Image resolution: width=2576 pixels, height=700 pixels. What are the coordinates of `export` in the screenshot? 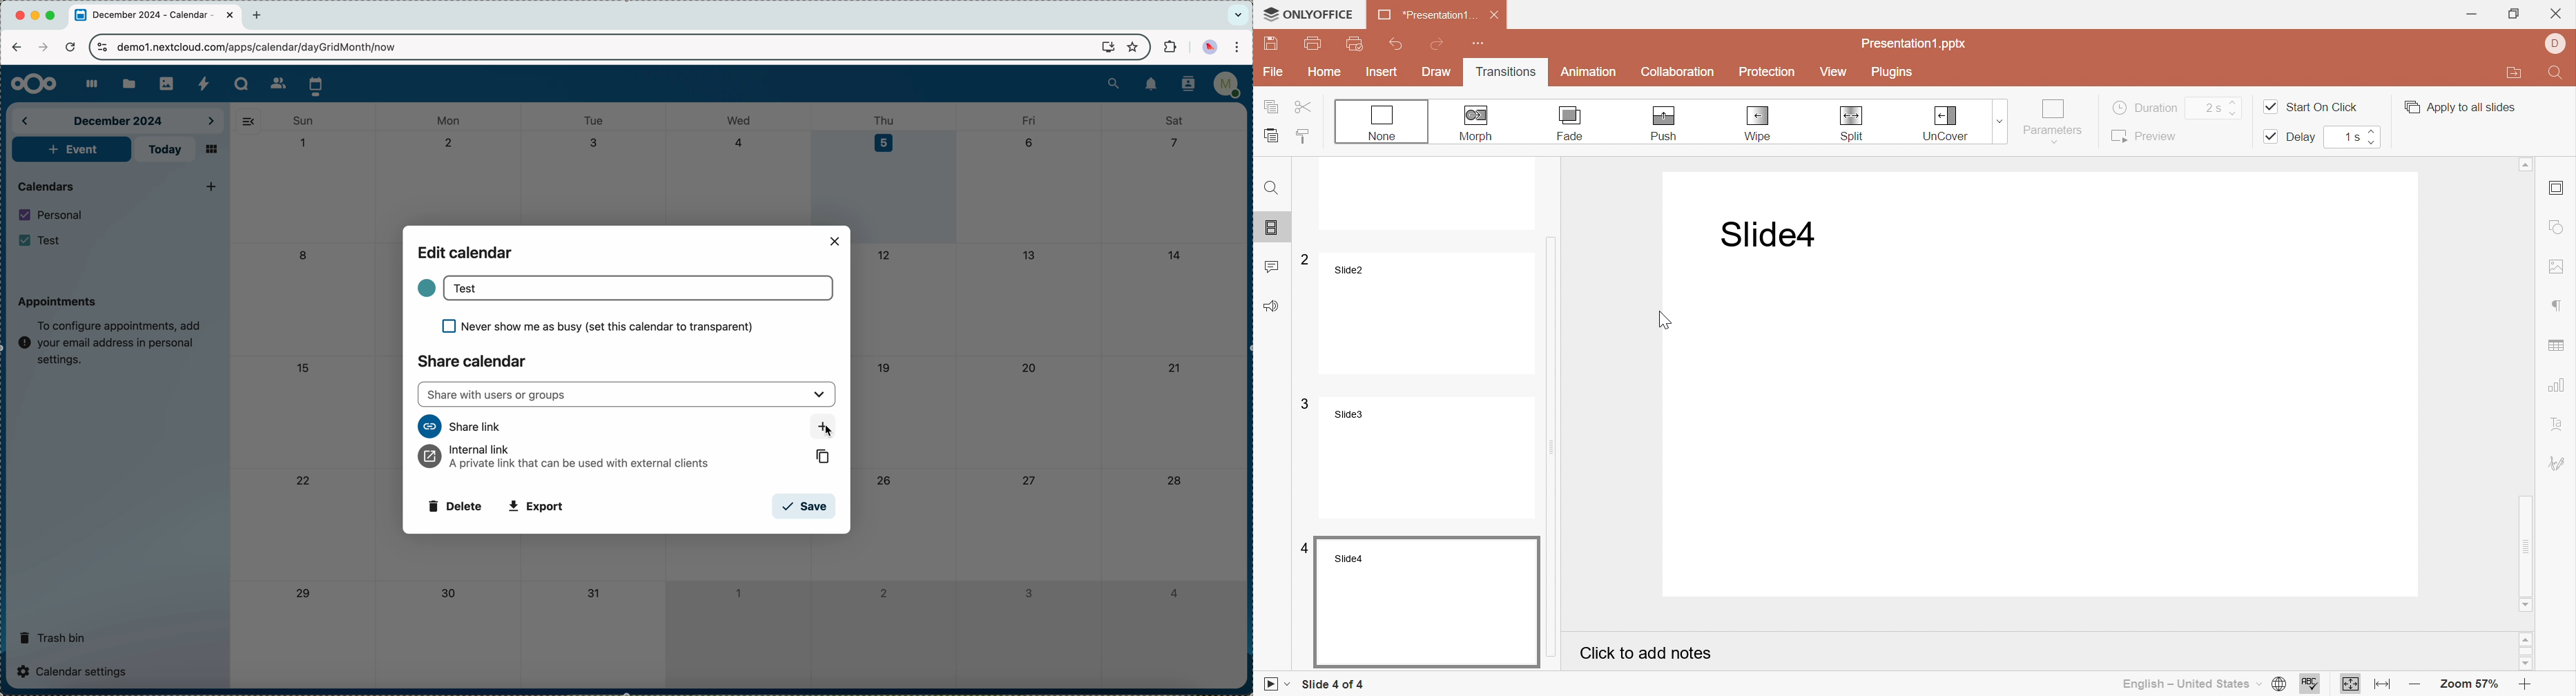 It's located at (536, 508).